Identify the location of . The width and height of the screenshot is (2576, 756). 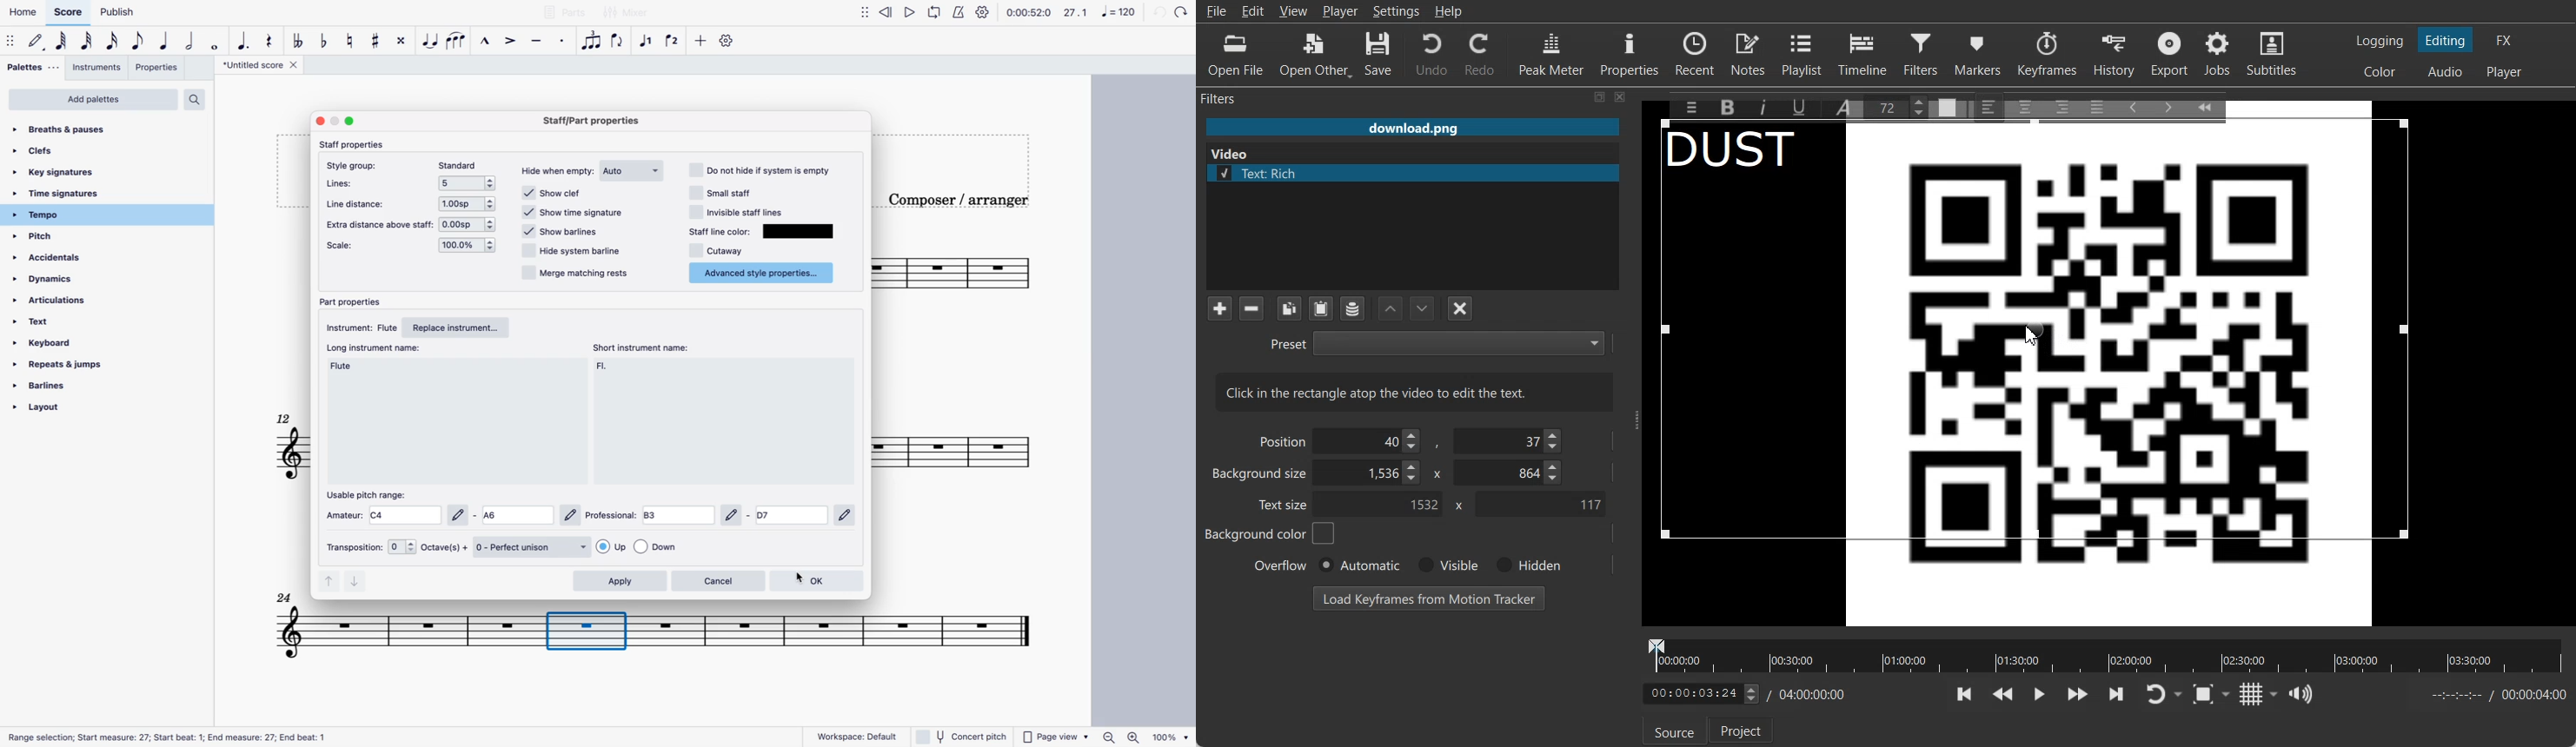
(792, 515).